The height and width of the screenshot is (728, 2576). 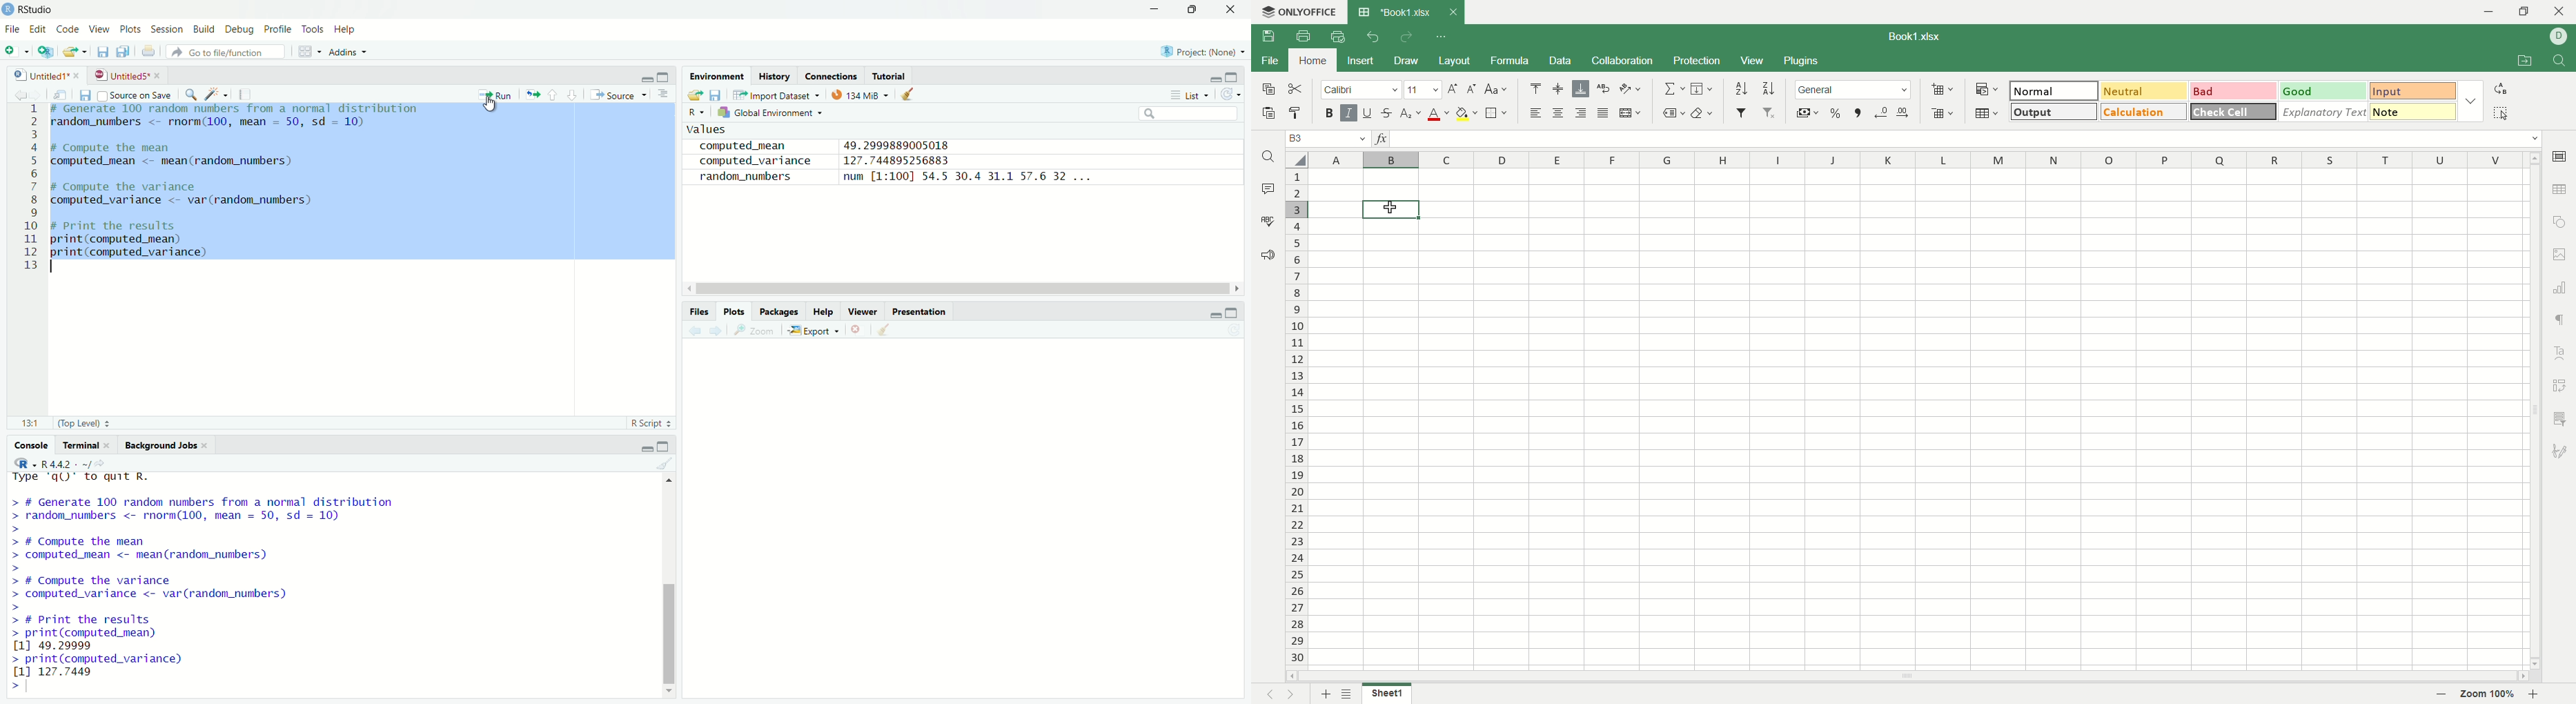 I want to click on addins, so click(x=348, y=51).